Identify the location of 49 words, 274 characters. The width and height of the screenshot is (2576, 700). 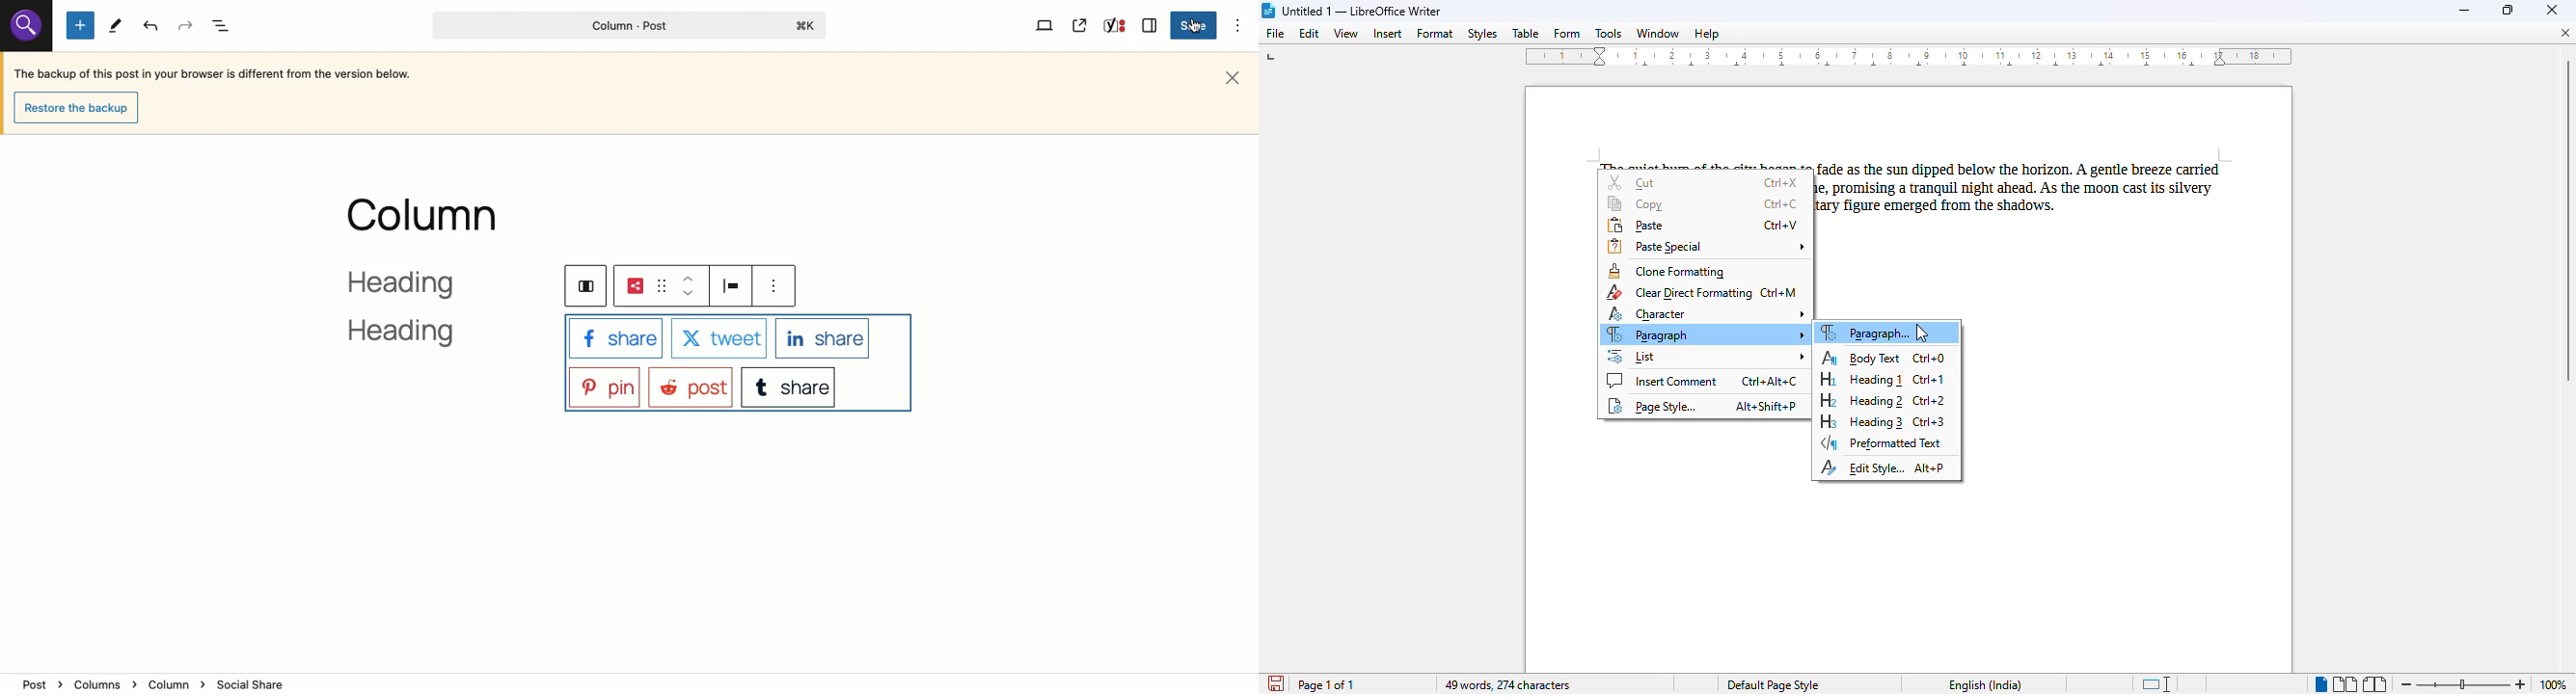
(1506, 685).